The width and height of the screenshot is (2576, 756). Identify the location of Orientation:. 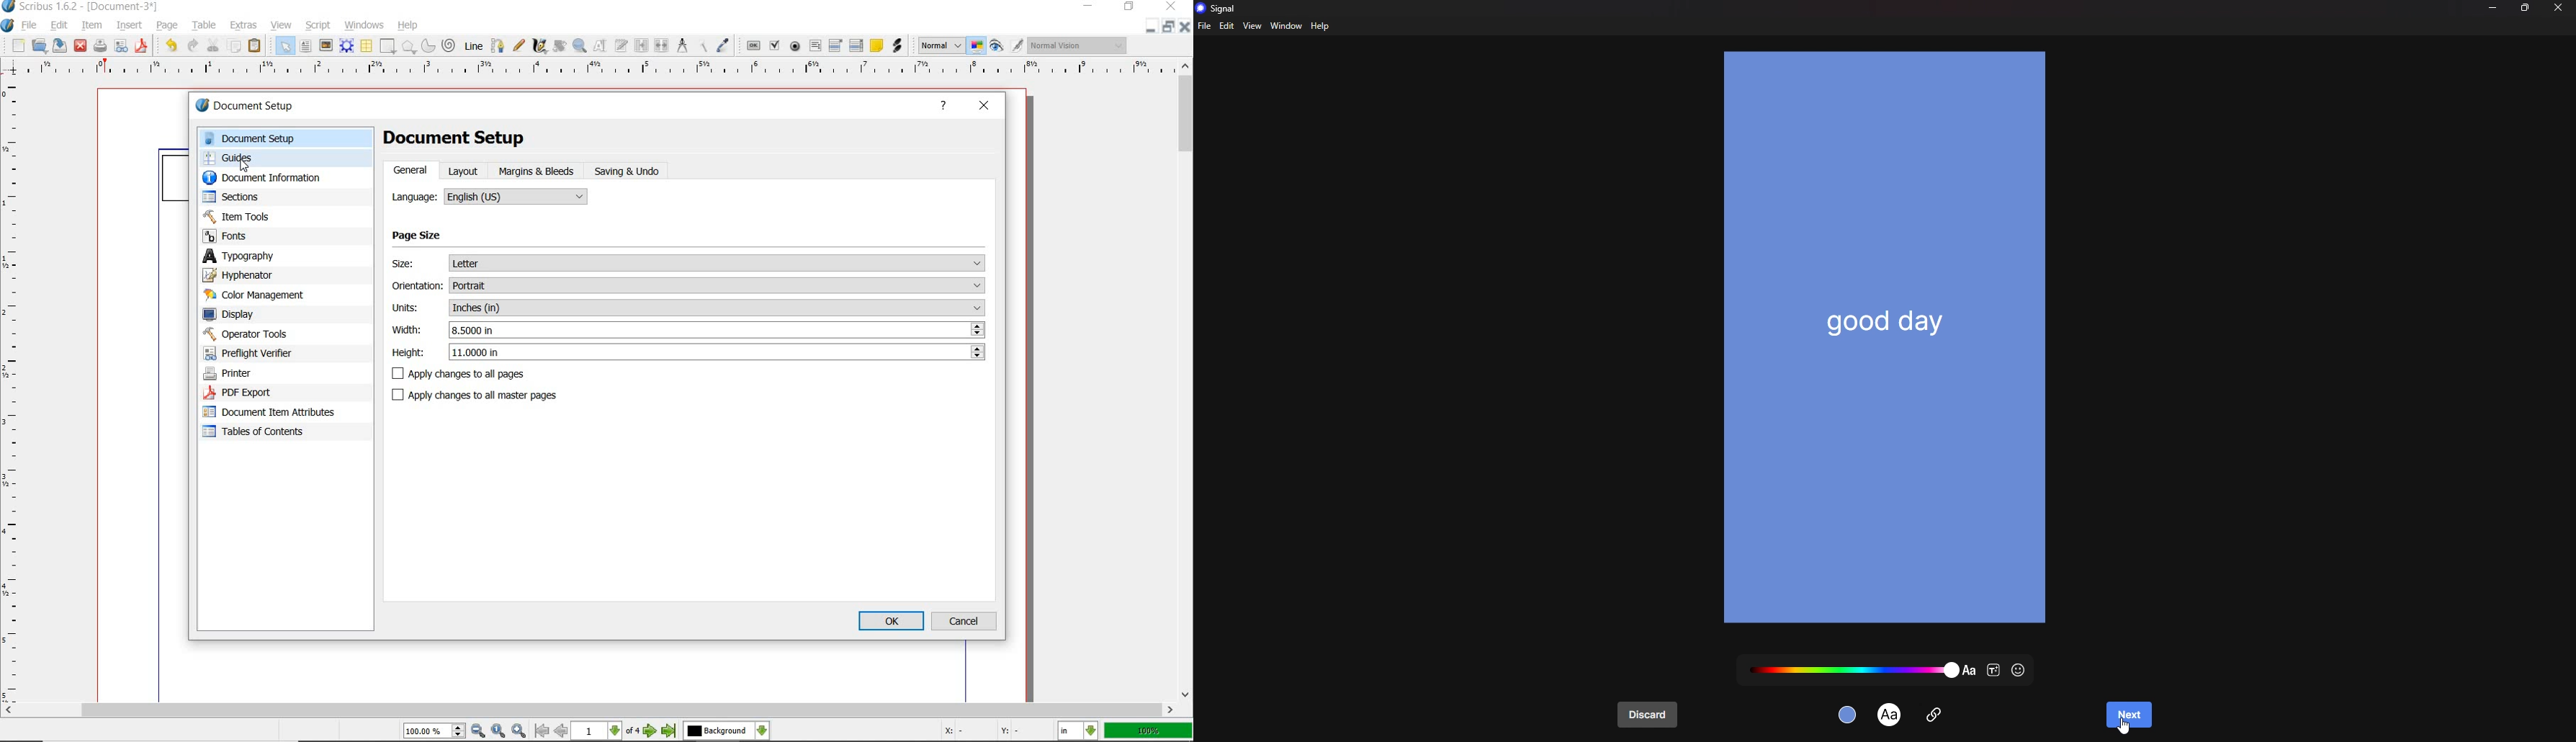
(416, 287).